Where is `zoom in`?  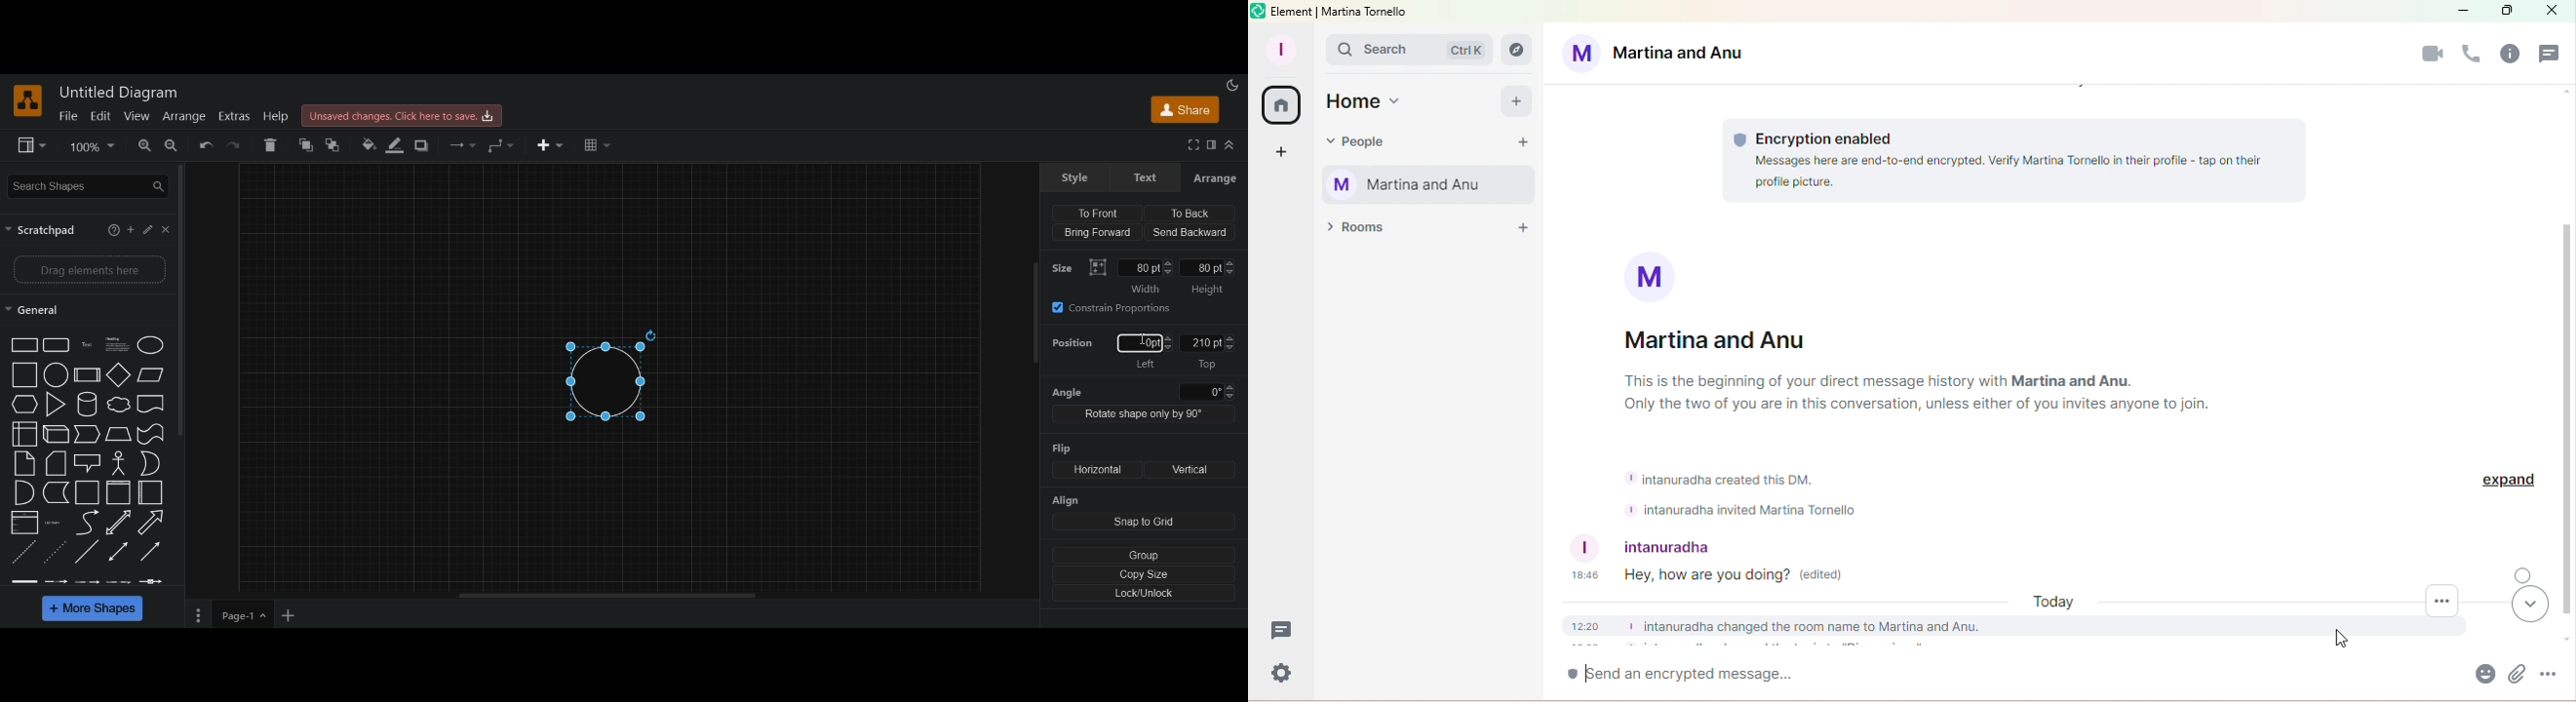
zoom in is located at coordinates (142, 146).